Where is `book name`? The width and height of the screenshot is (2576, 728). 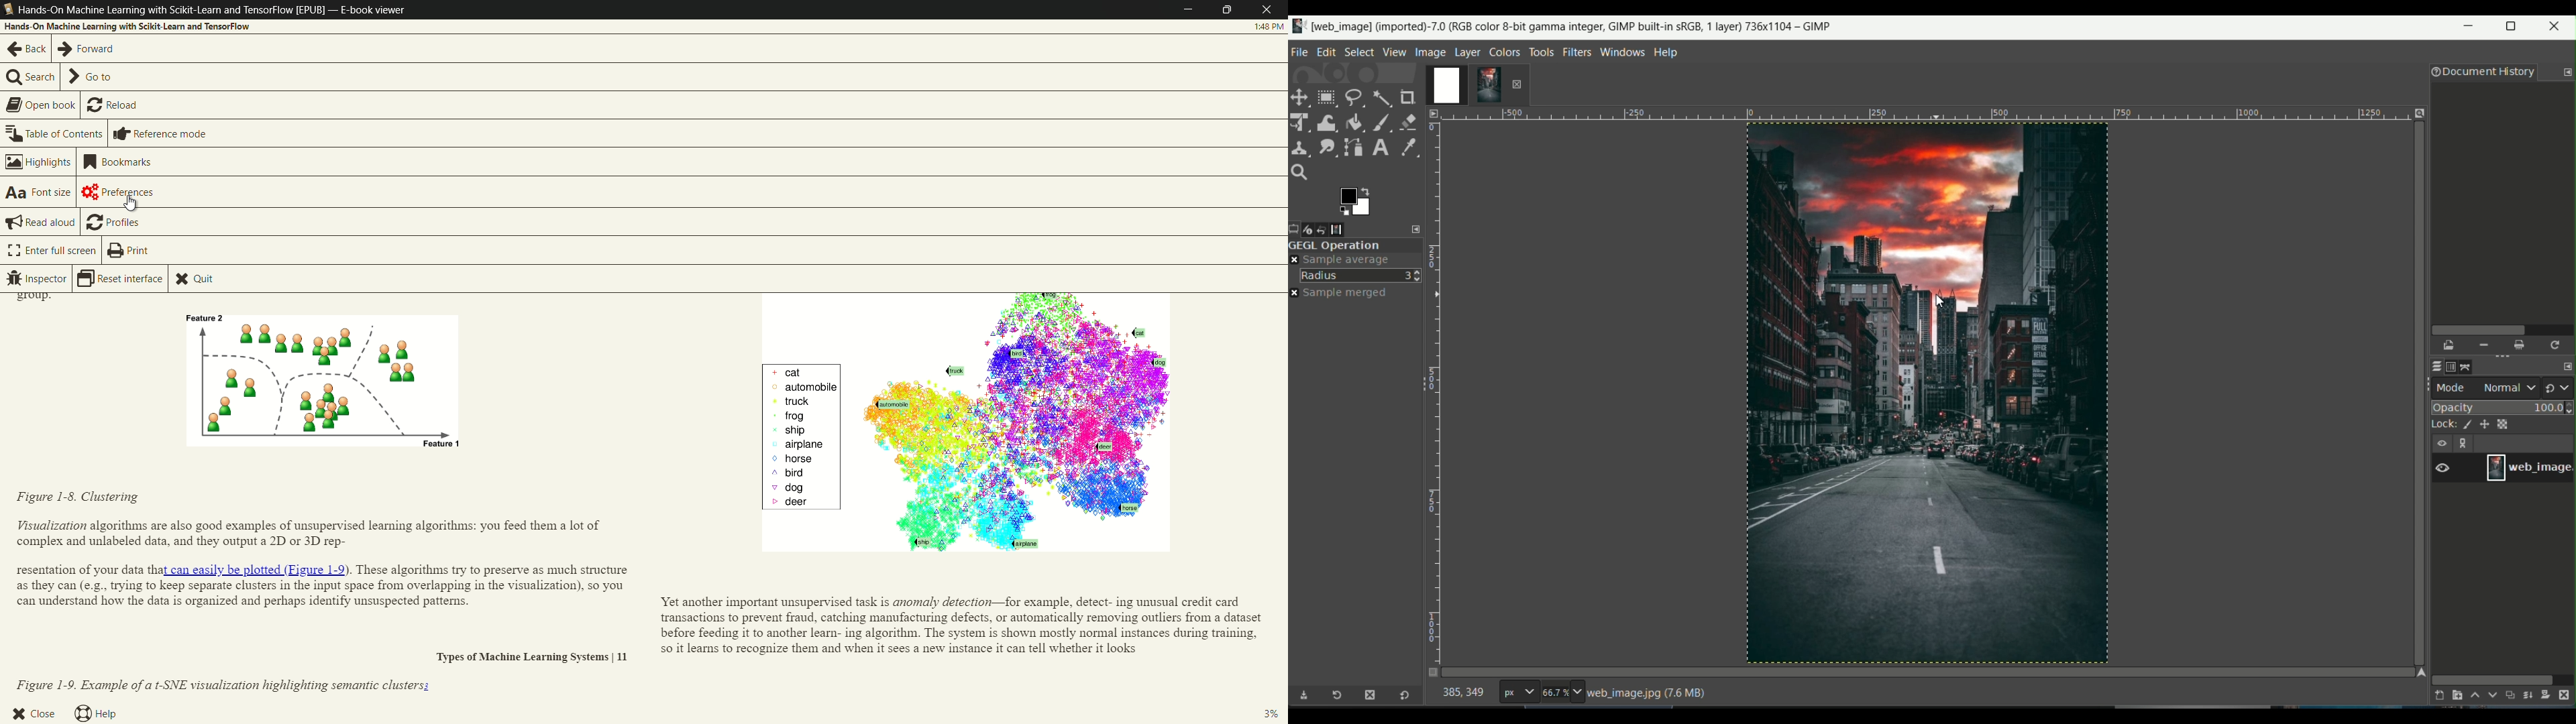 book name is located at coordinates (172, 10).